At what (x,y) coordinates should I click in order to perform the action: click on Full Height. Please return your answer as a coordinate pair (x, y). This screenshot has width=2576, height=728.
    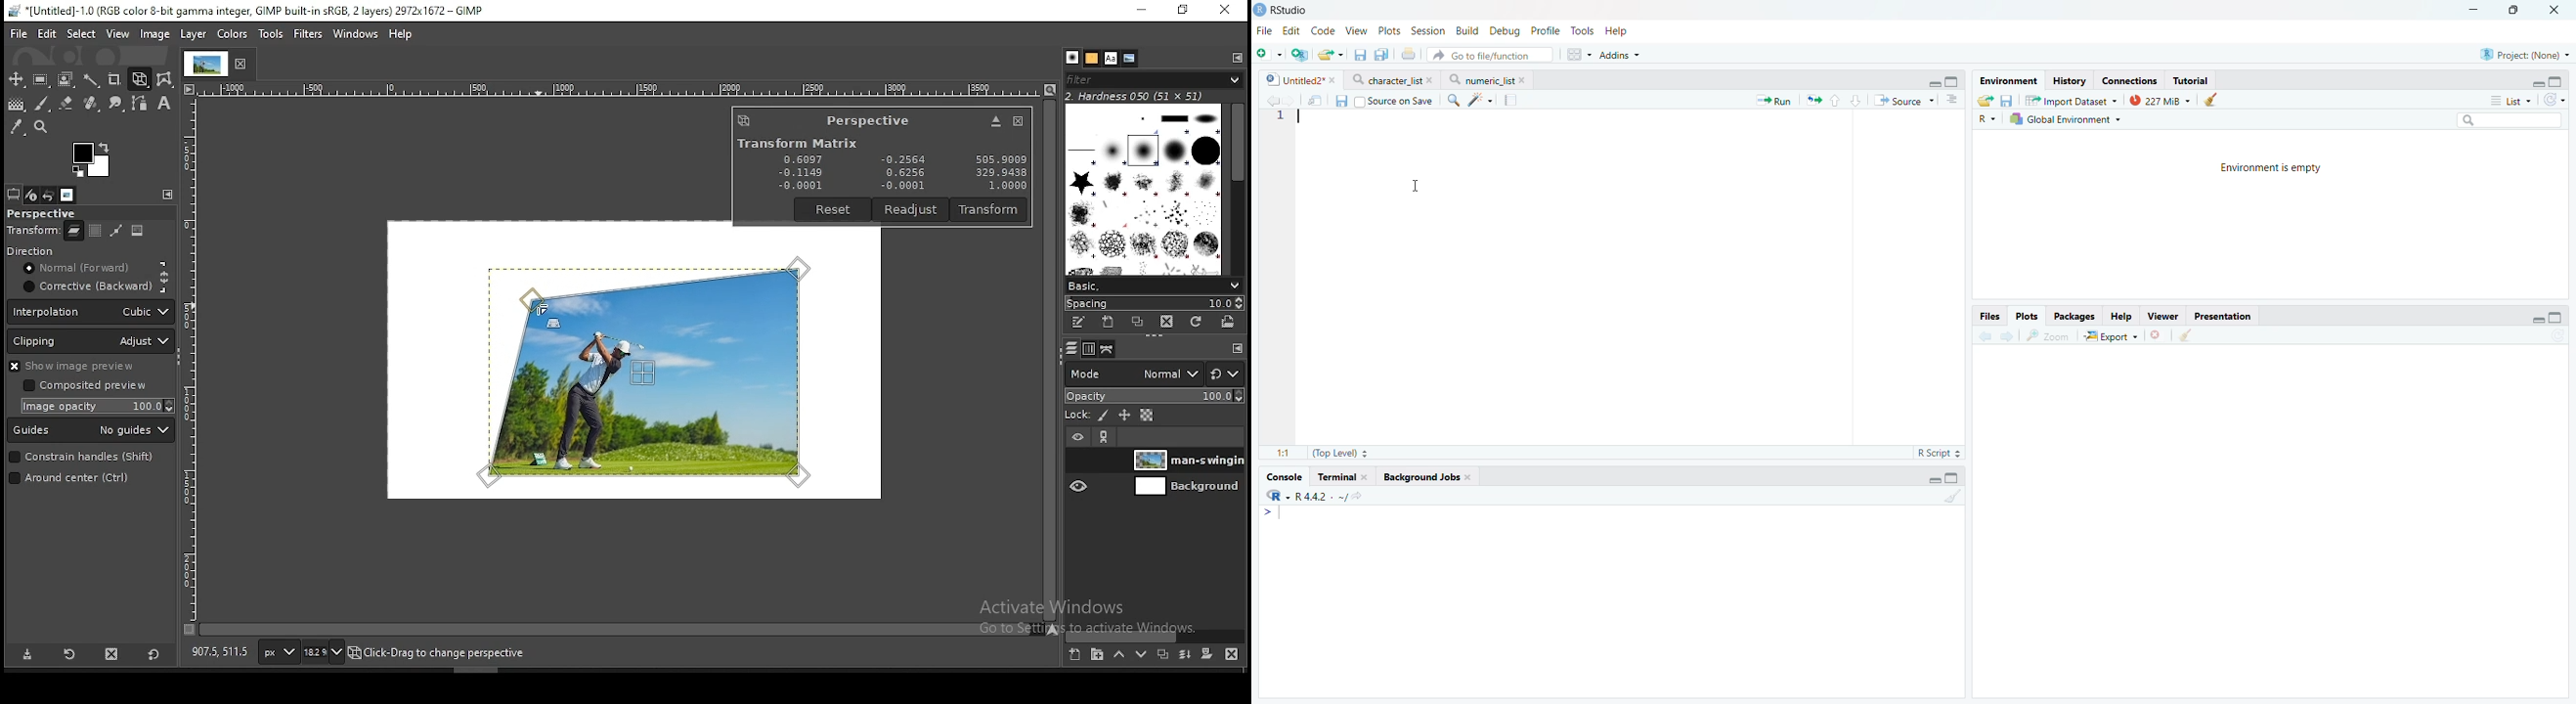
    Looking at the image, I should click on (1954, 81).